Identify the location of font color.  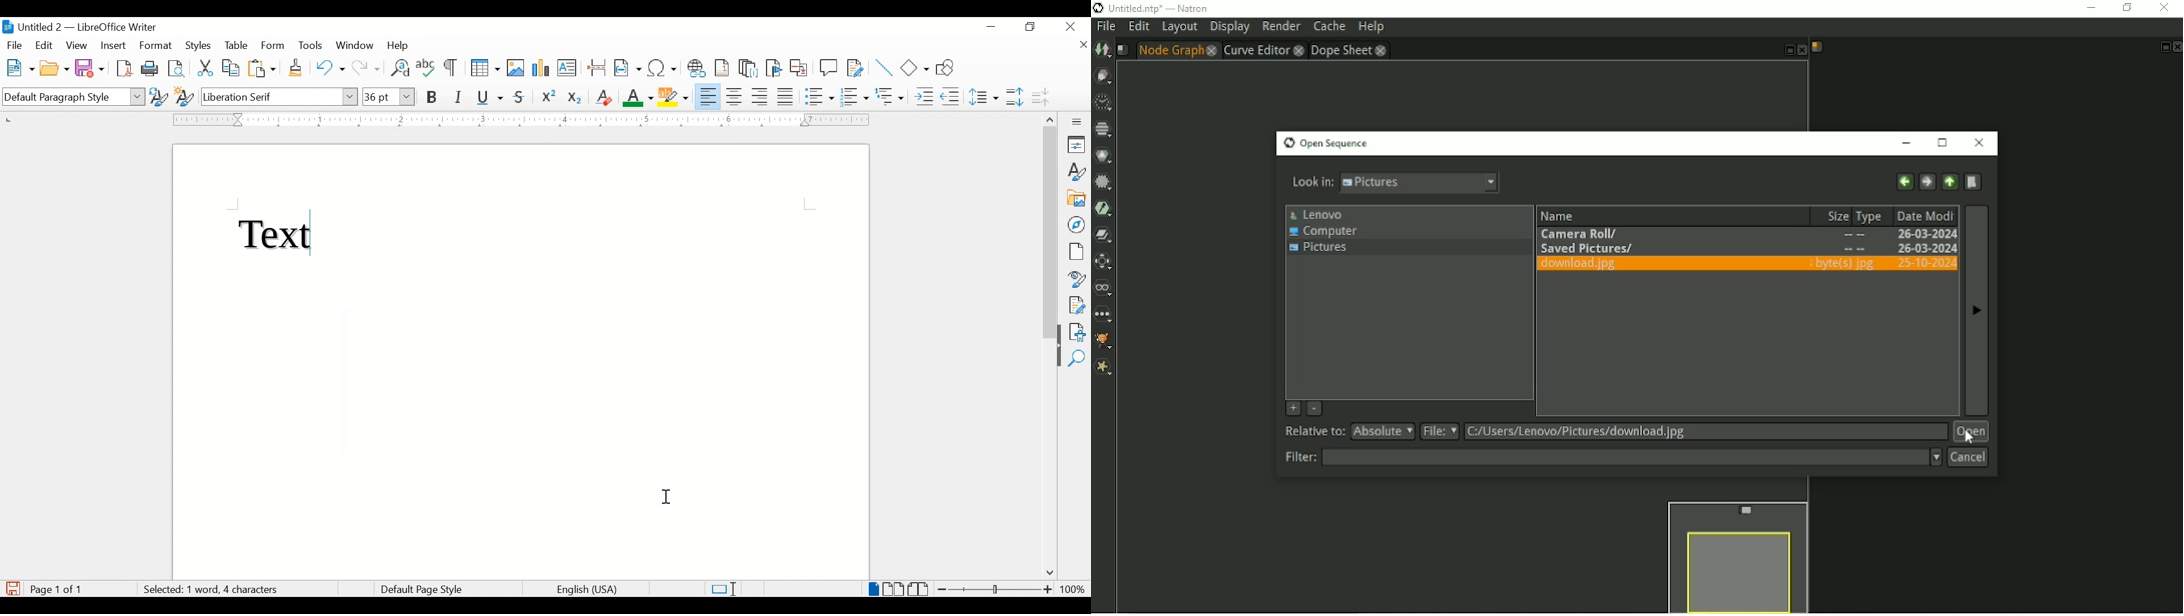
(639, 97).